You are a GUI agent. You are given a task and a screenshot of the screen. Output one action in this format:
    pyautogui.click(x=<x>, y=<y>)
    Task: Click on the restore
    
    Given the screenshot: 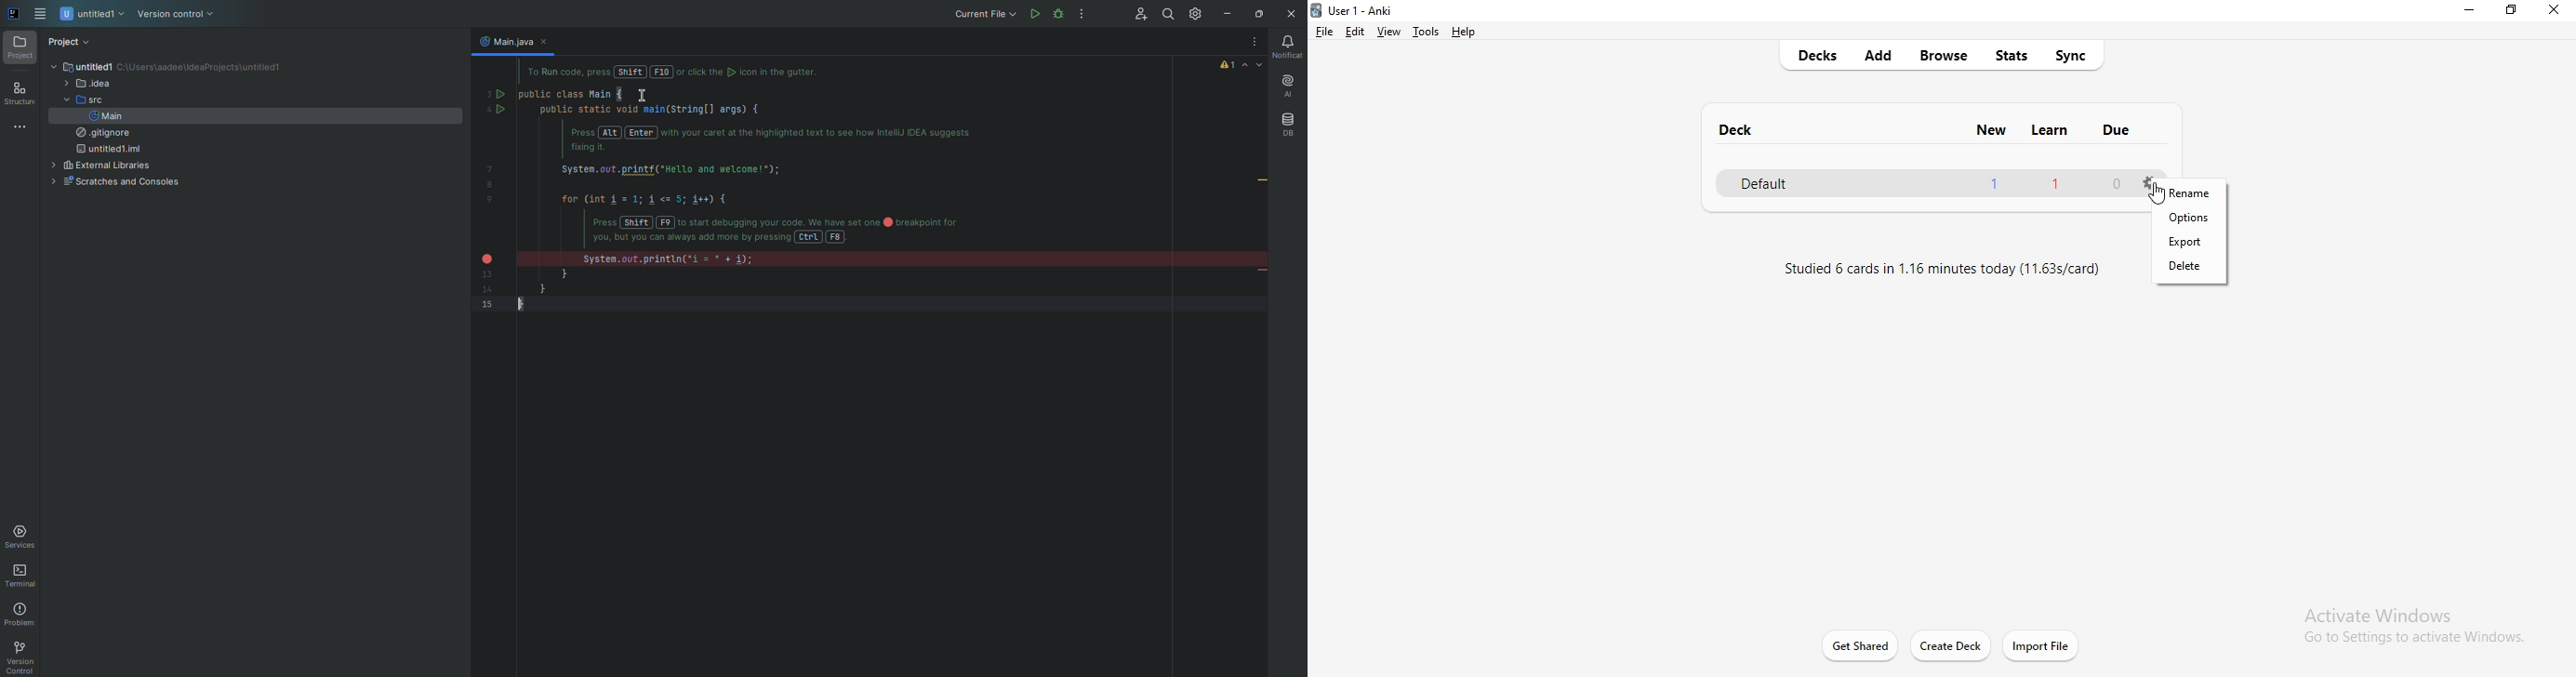 What is the action you would take?
    pyautogui.click(x=2514, y=11)
    